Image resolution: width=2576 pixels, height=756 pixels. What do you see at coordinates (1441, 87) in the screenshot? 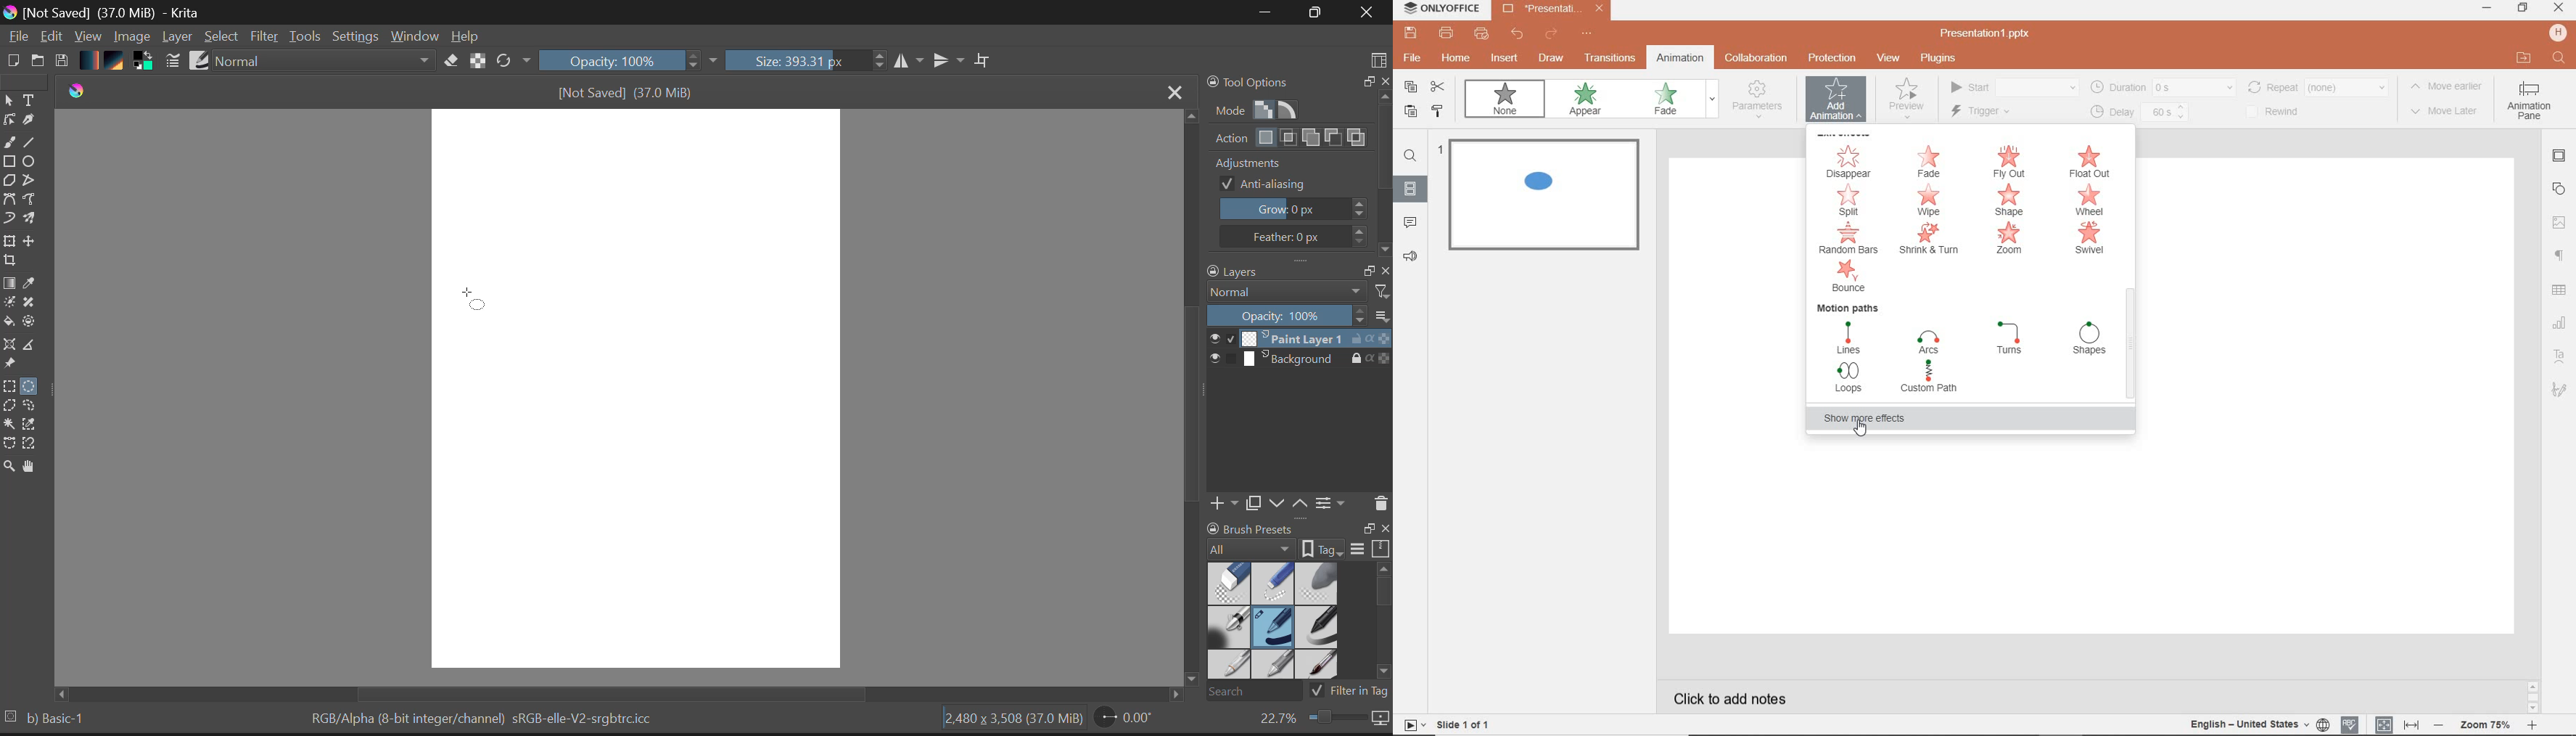
I see `cut` at bounding box center [1441, 87].